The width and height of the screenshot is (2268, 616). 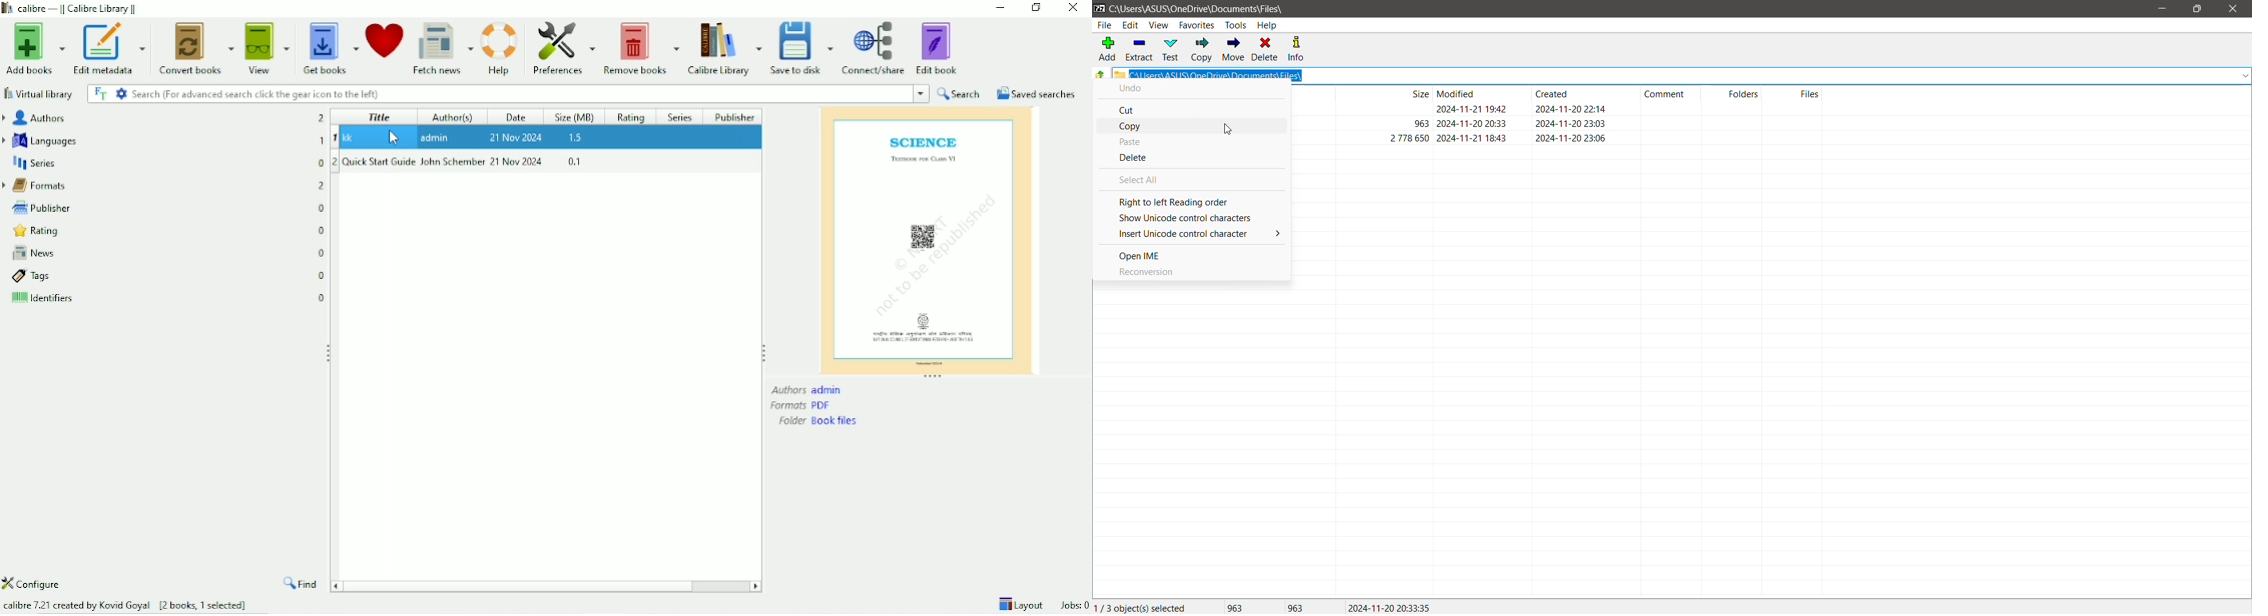 What do you see at coordinates (379, 161) in the screenshot?
I see `Quick Start Guide` at bounding box center [379, 161].